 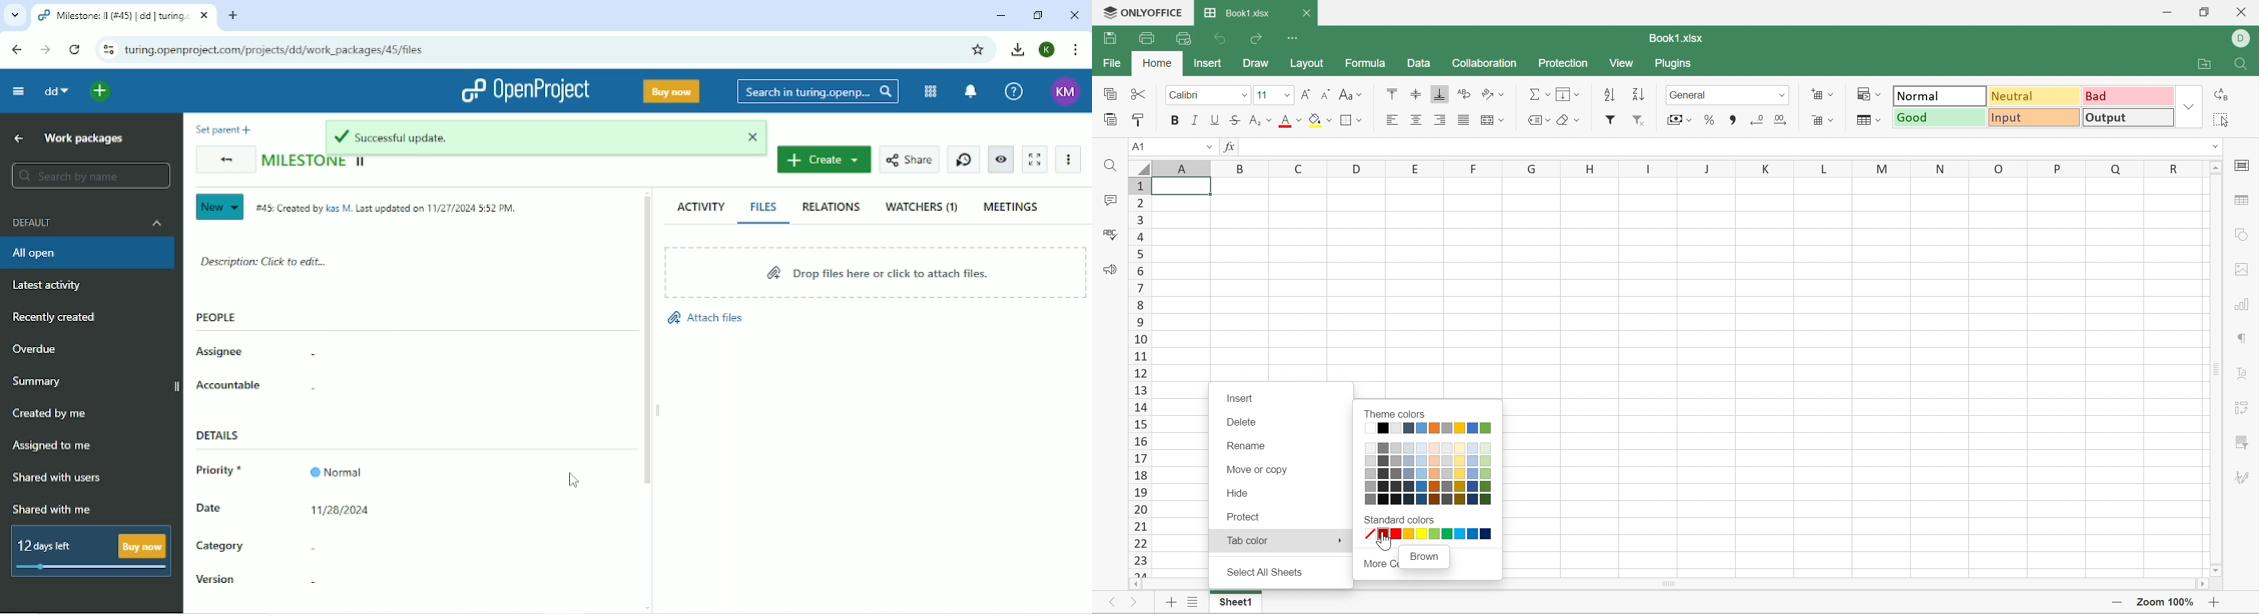 I want to click on Check spelling, so click(x=1113, y=237).